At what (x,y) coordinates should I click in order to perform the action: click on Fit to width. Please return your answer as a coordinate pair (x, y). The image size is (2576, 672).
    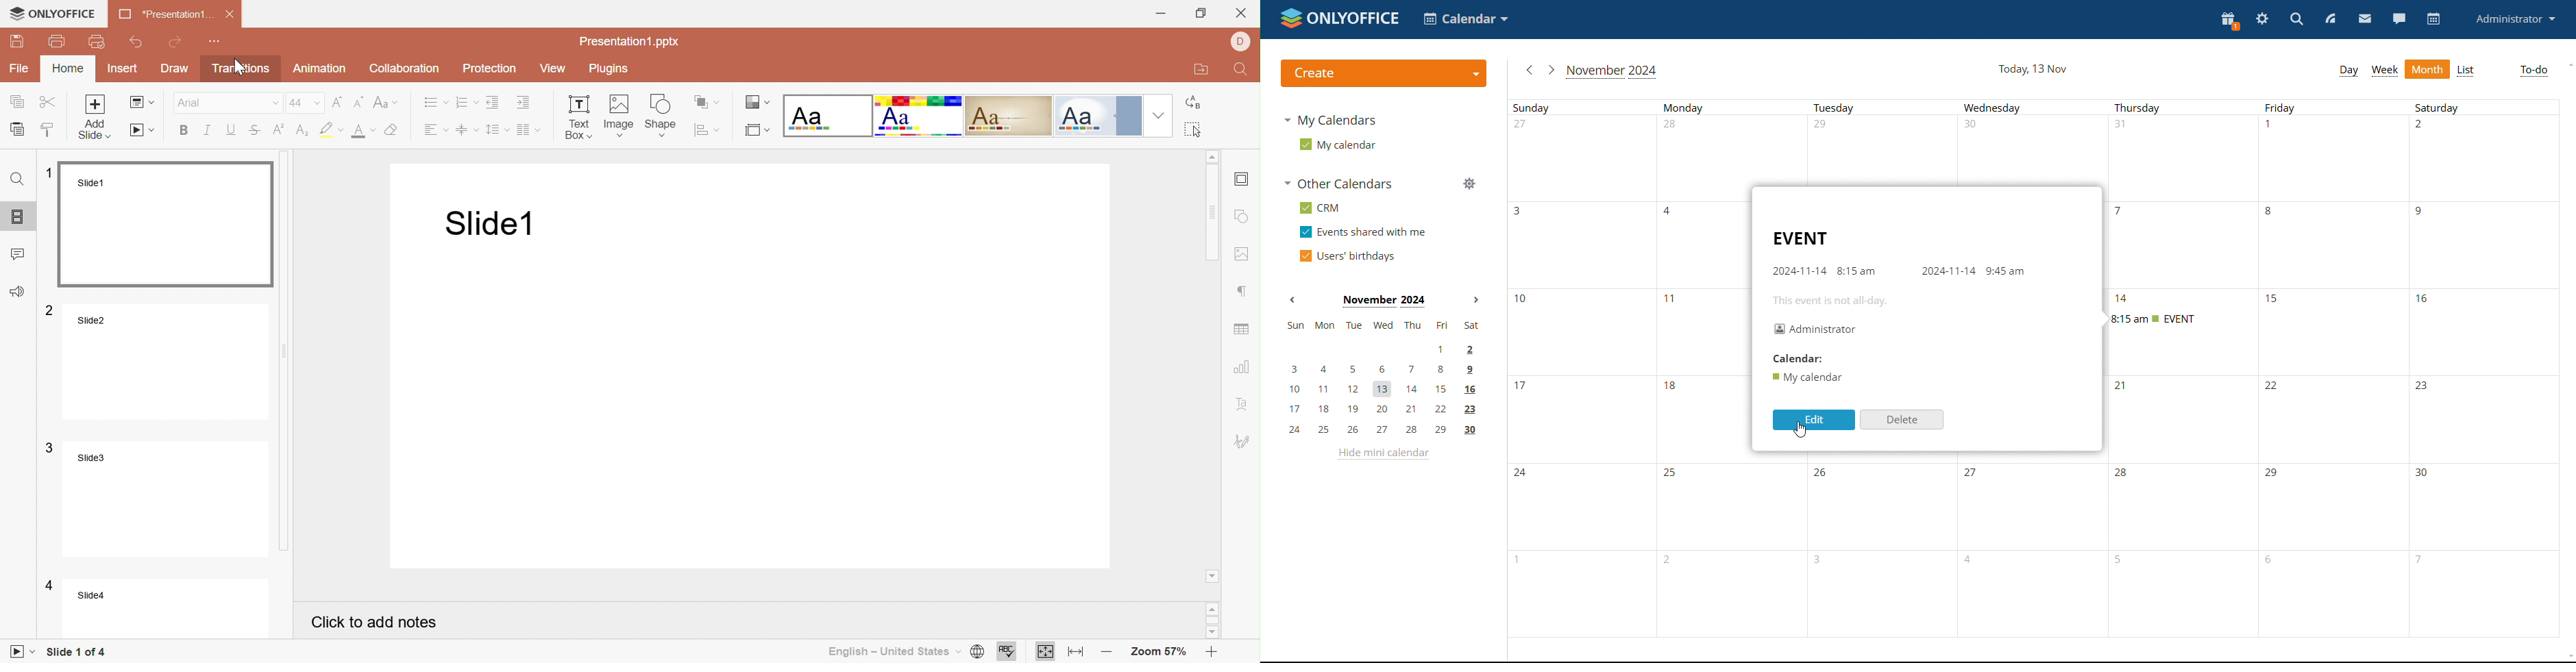
    Looking at the image, I should click on (1073, 652).